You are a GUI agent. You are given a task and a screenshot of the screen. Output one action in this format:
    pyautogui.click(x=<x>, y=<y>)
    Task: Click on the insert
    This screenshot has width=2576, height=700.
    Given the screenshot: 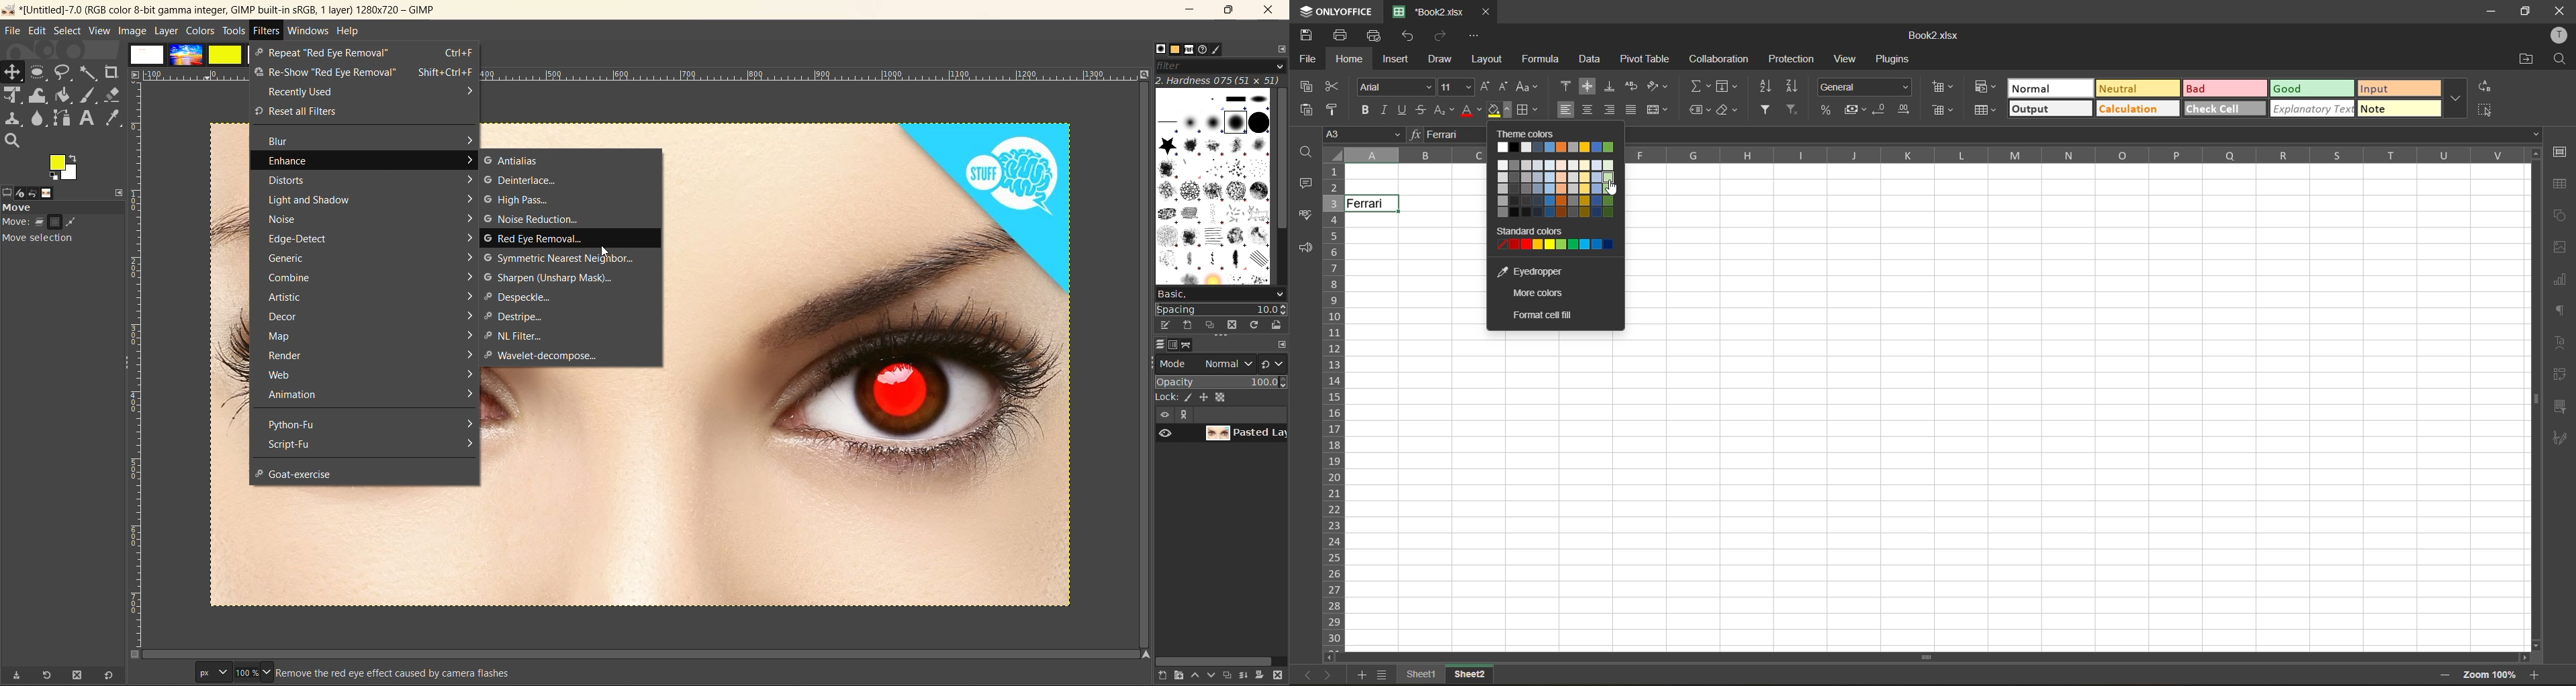 What is the action you would take?
    pyautogui.click(x=1399, y=60)
    